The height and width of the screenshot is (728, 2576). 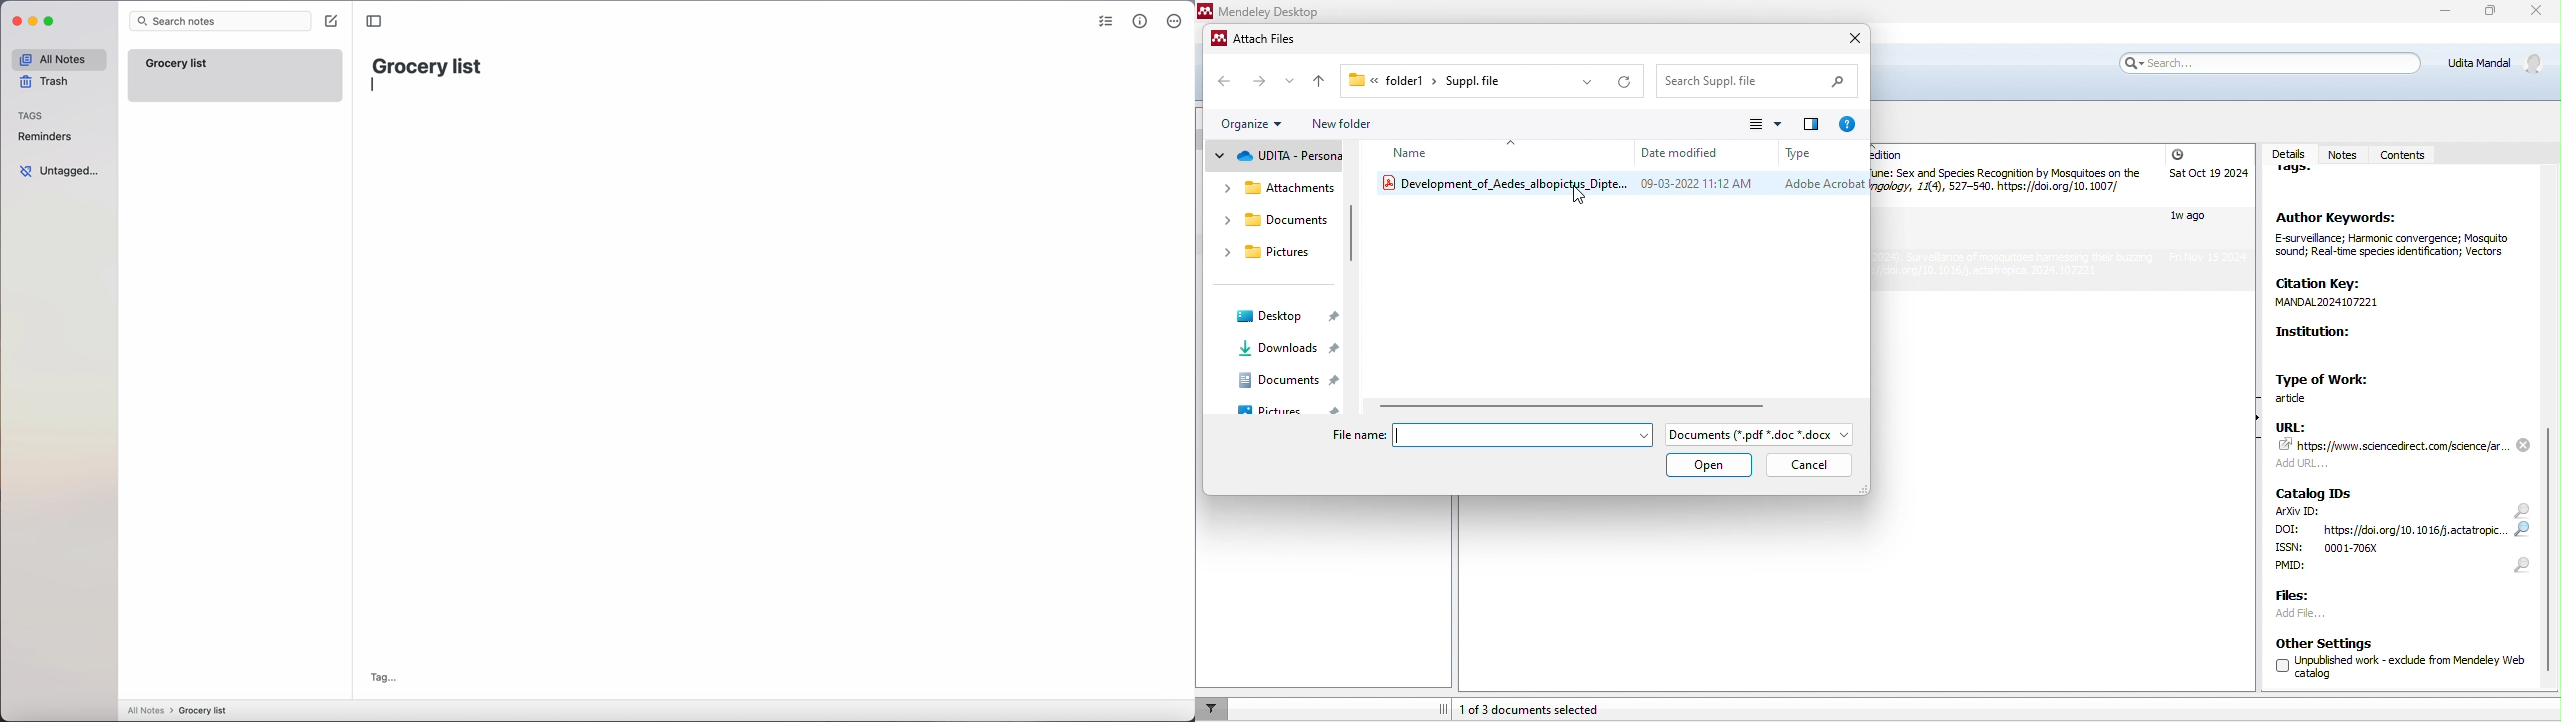 What do you see at coordinates (1287, 79) in the screenshot?
I see `drop down` at bounding box center [1287, 79].